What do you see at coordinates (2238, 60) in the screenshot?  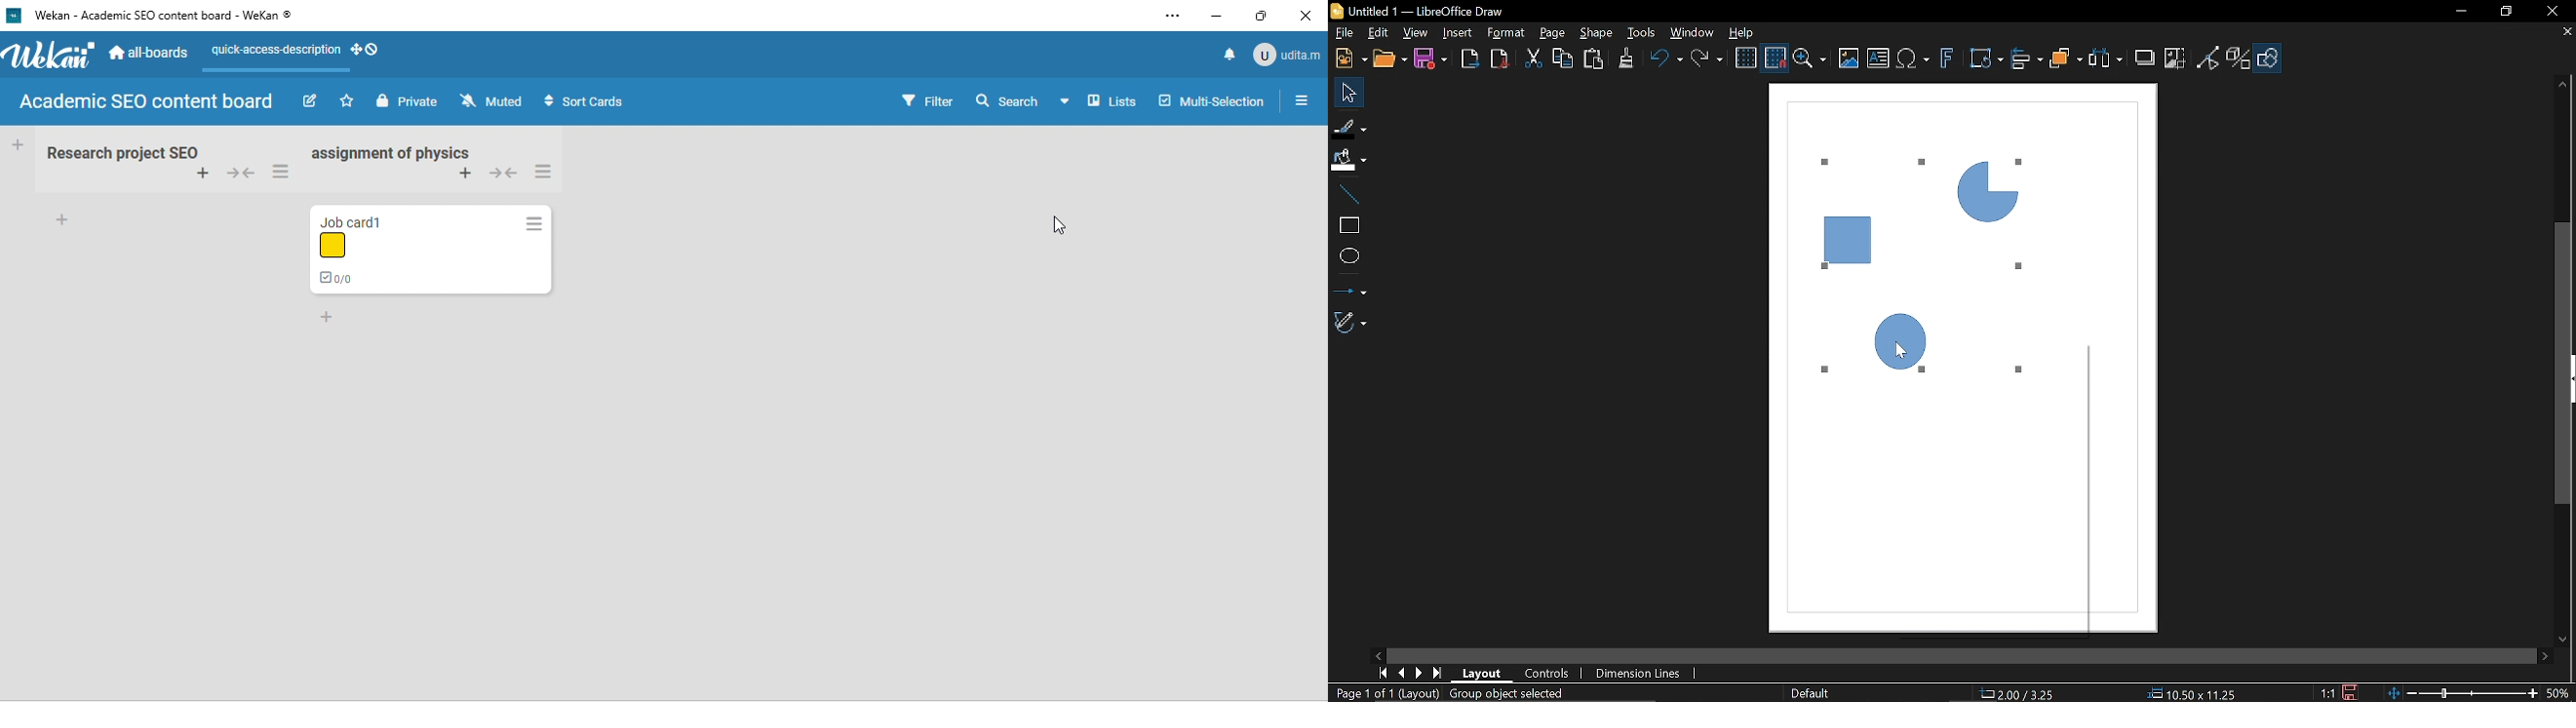 I see `Toggle extrusion` at bounding box center [2238, 60].